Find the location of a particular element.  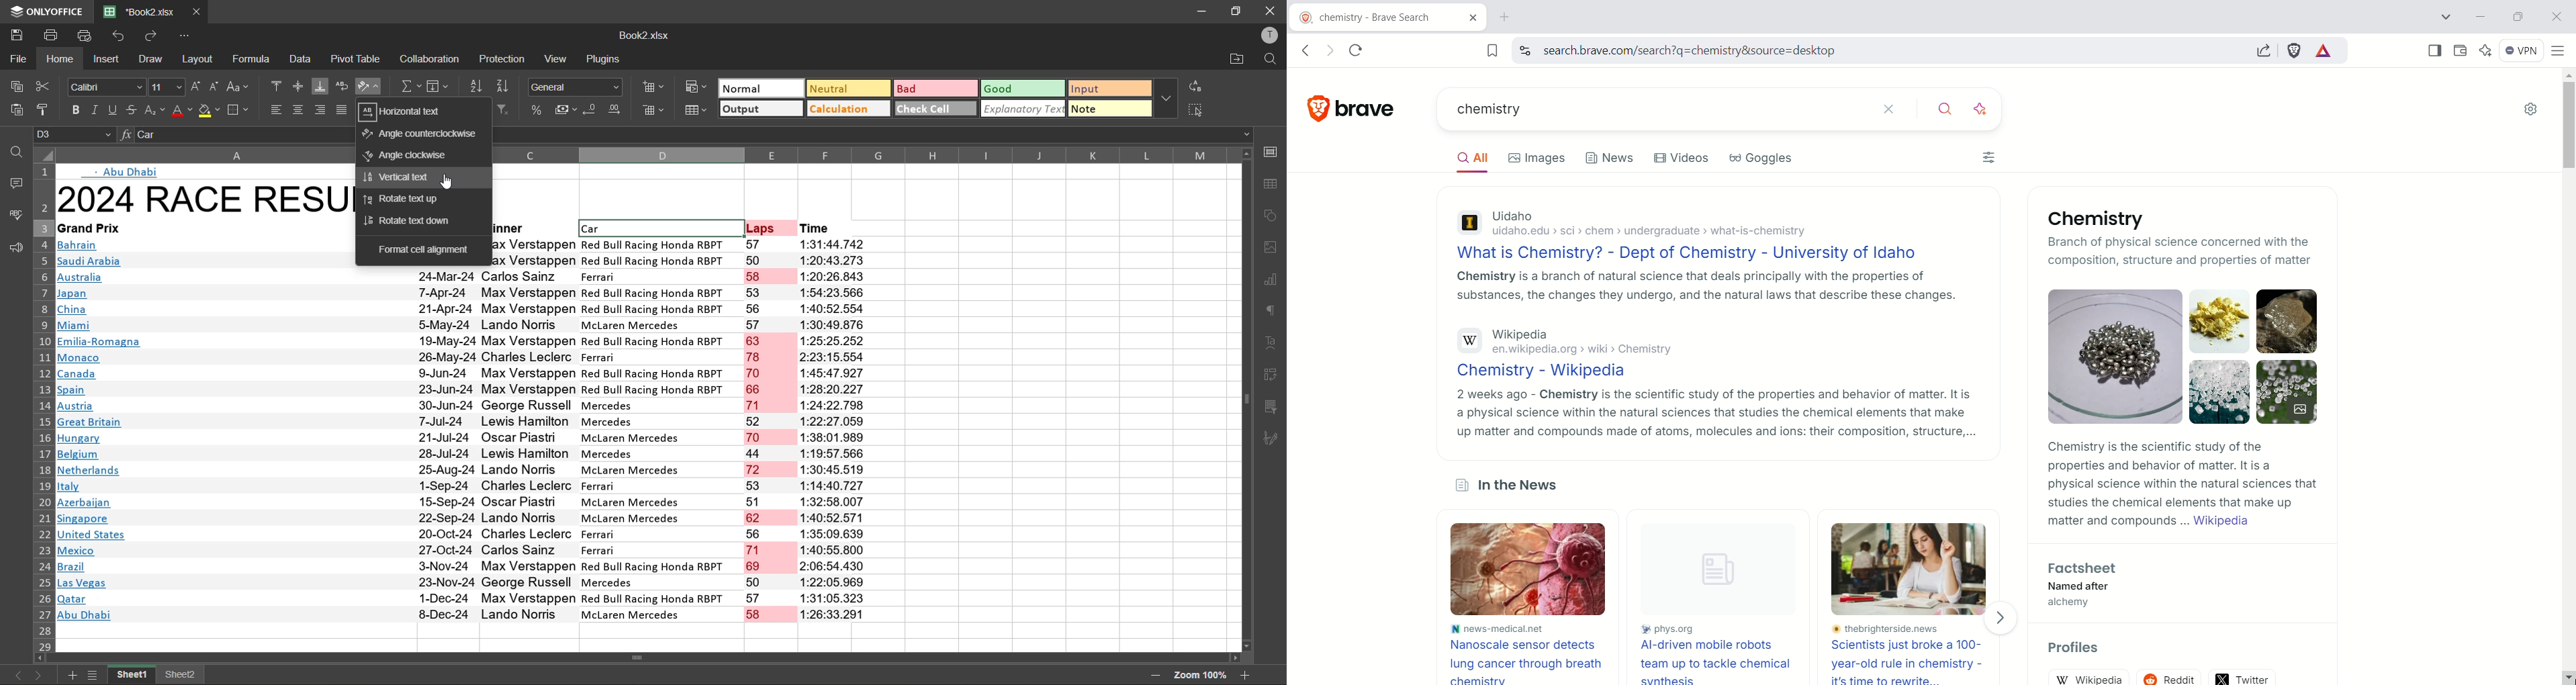

feedback is located at coordinates (15, 247).